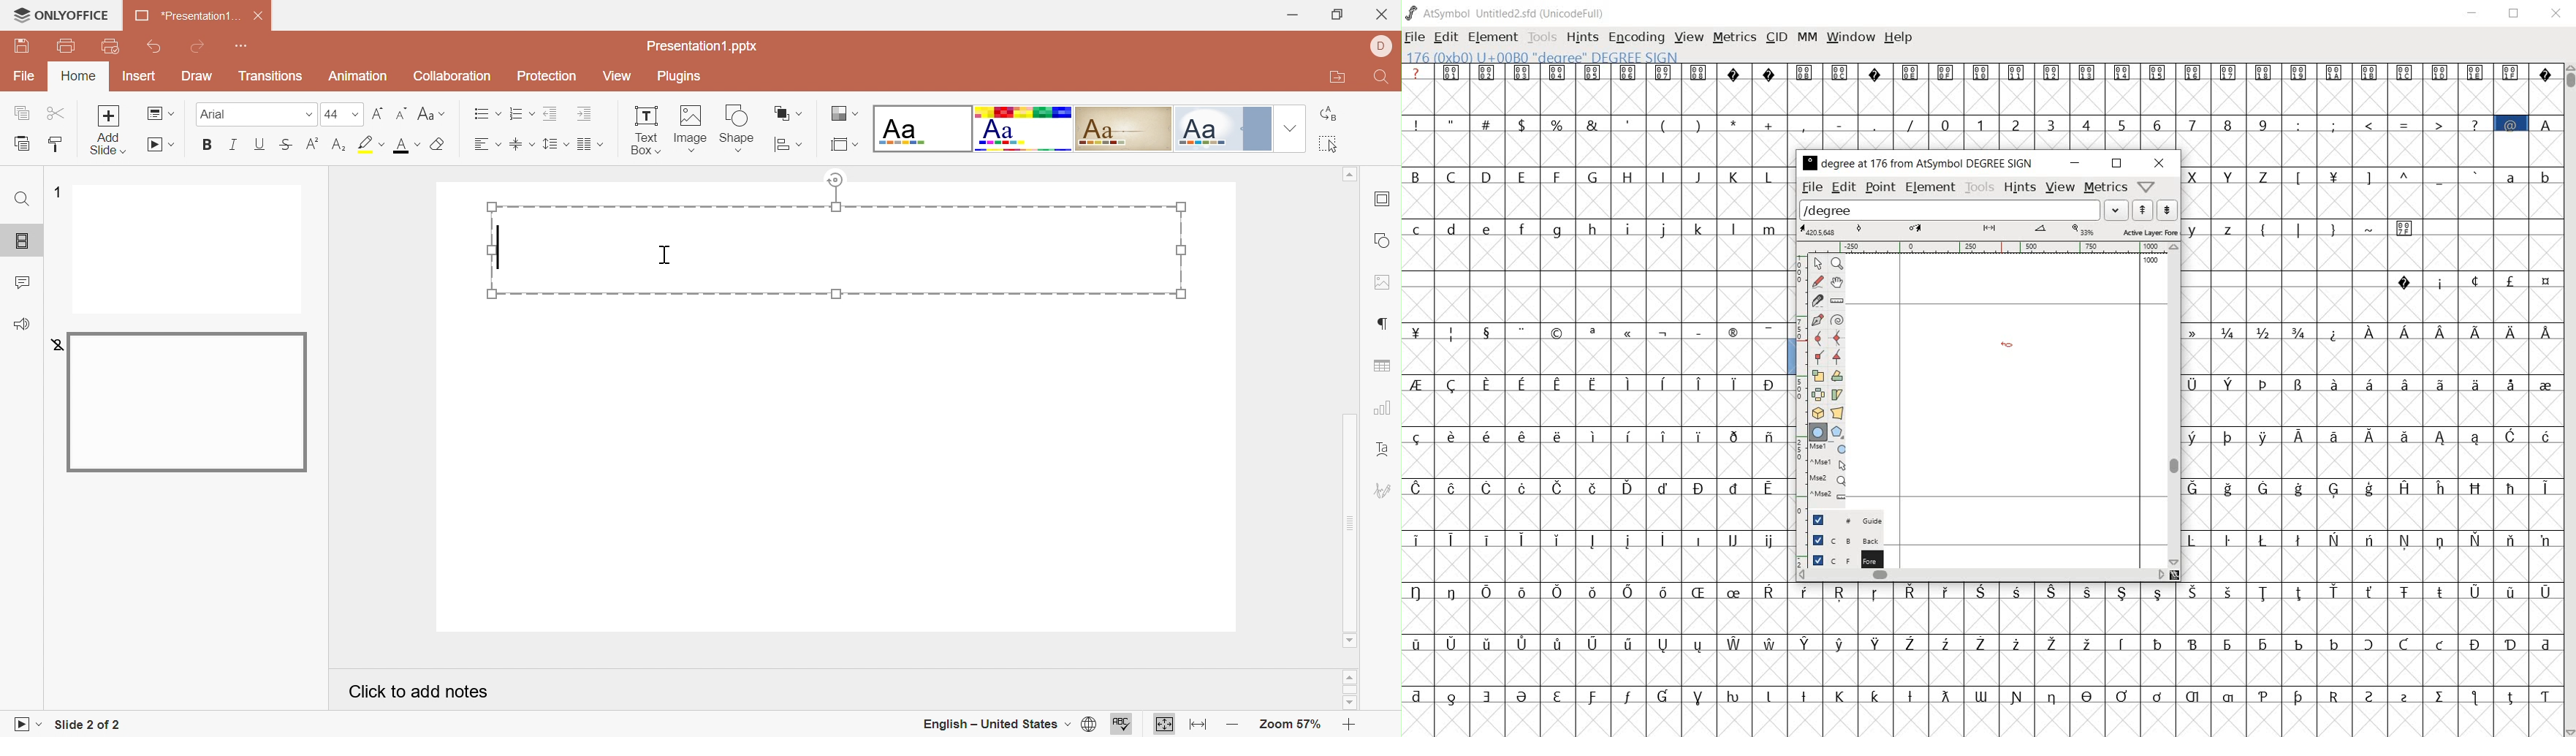 The width and height of the screenshot is (2576, 756). Describe the element at coordinates (1596, 333) in the screenshot. I see `special characters` at that location.